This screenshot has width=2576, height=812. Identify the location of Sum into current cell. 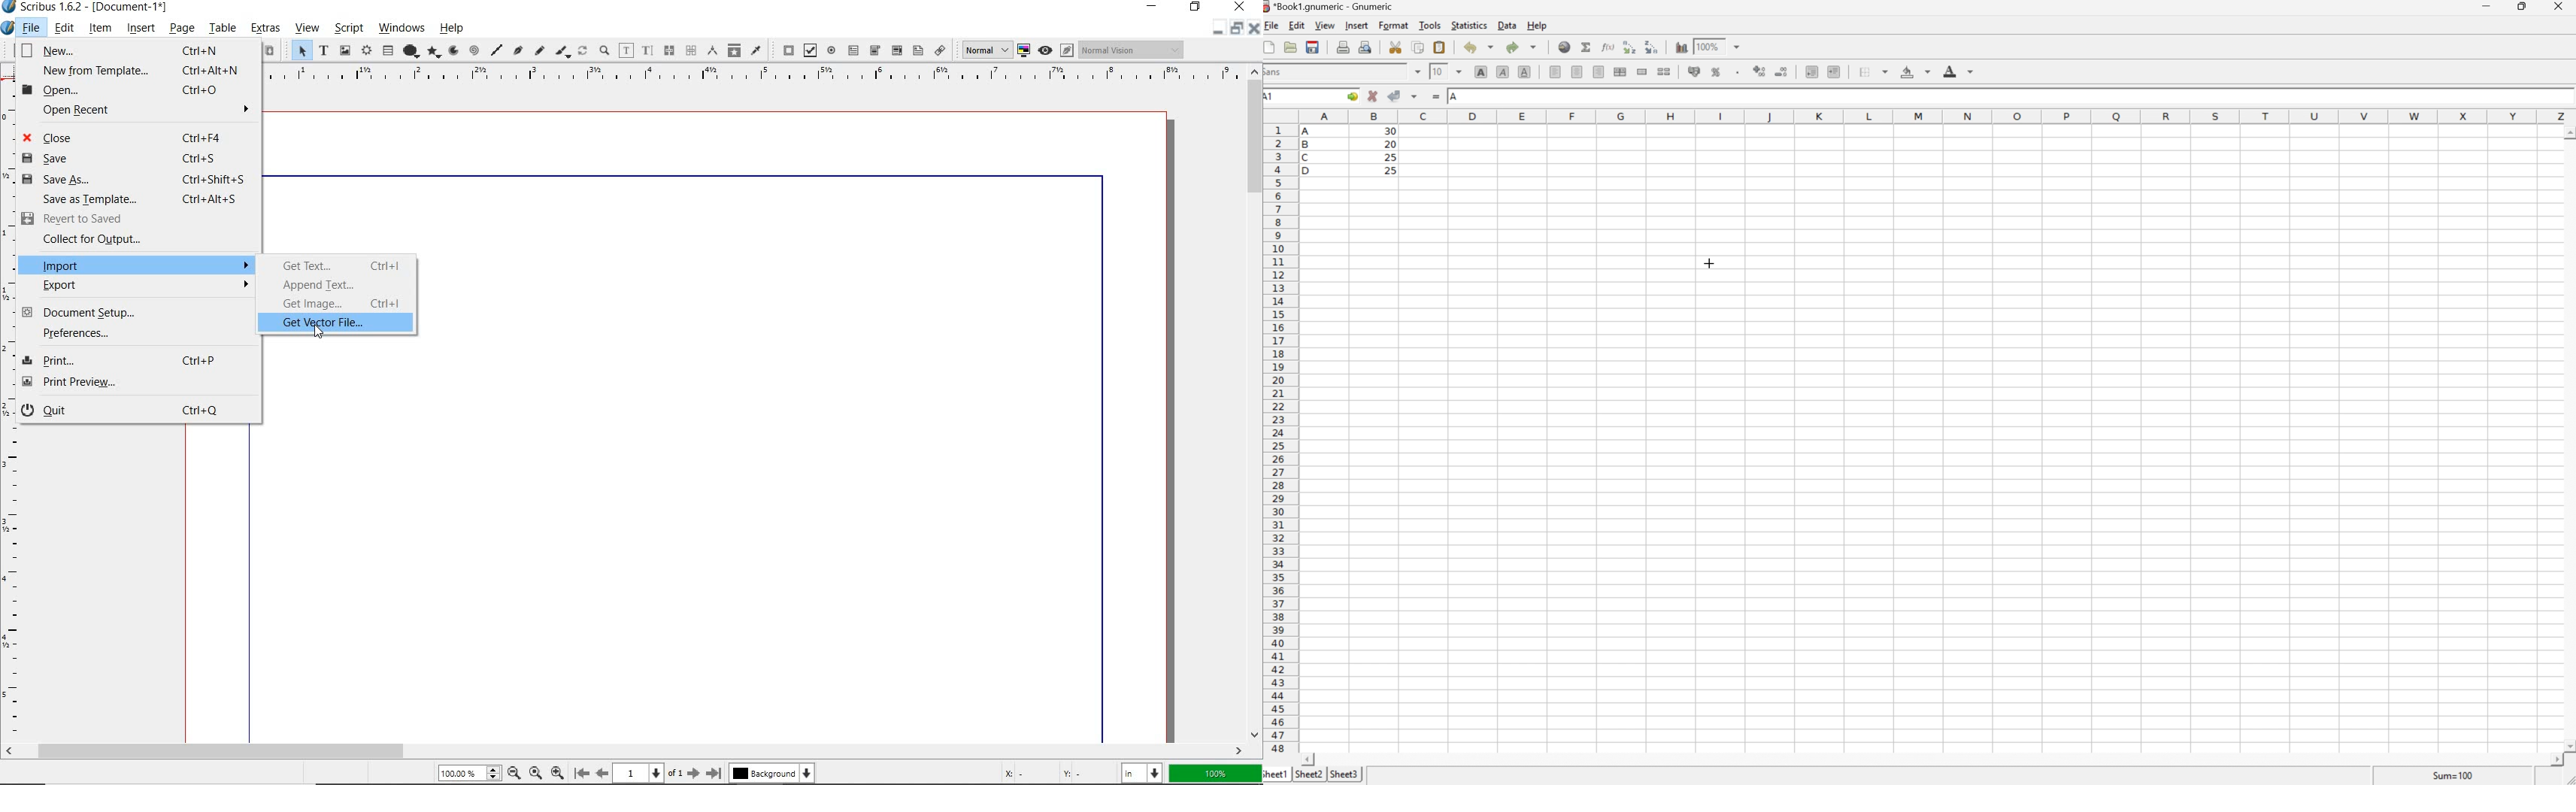
(1587, 45).